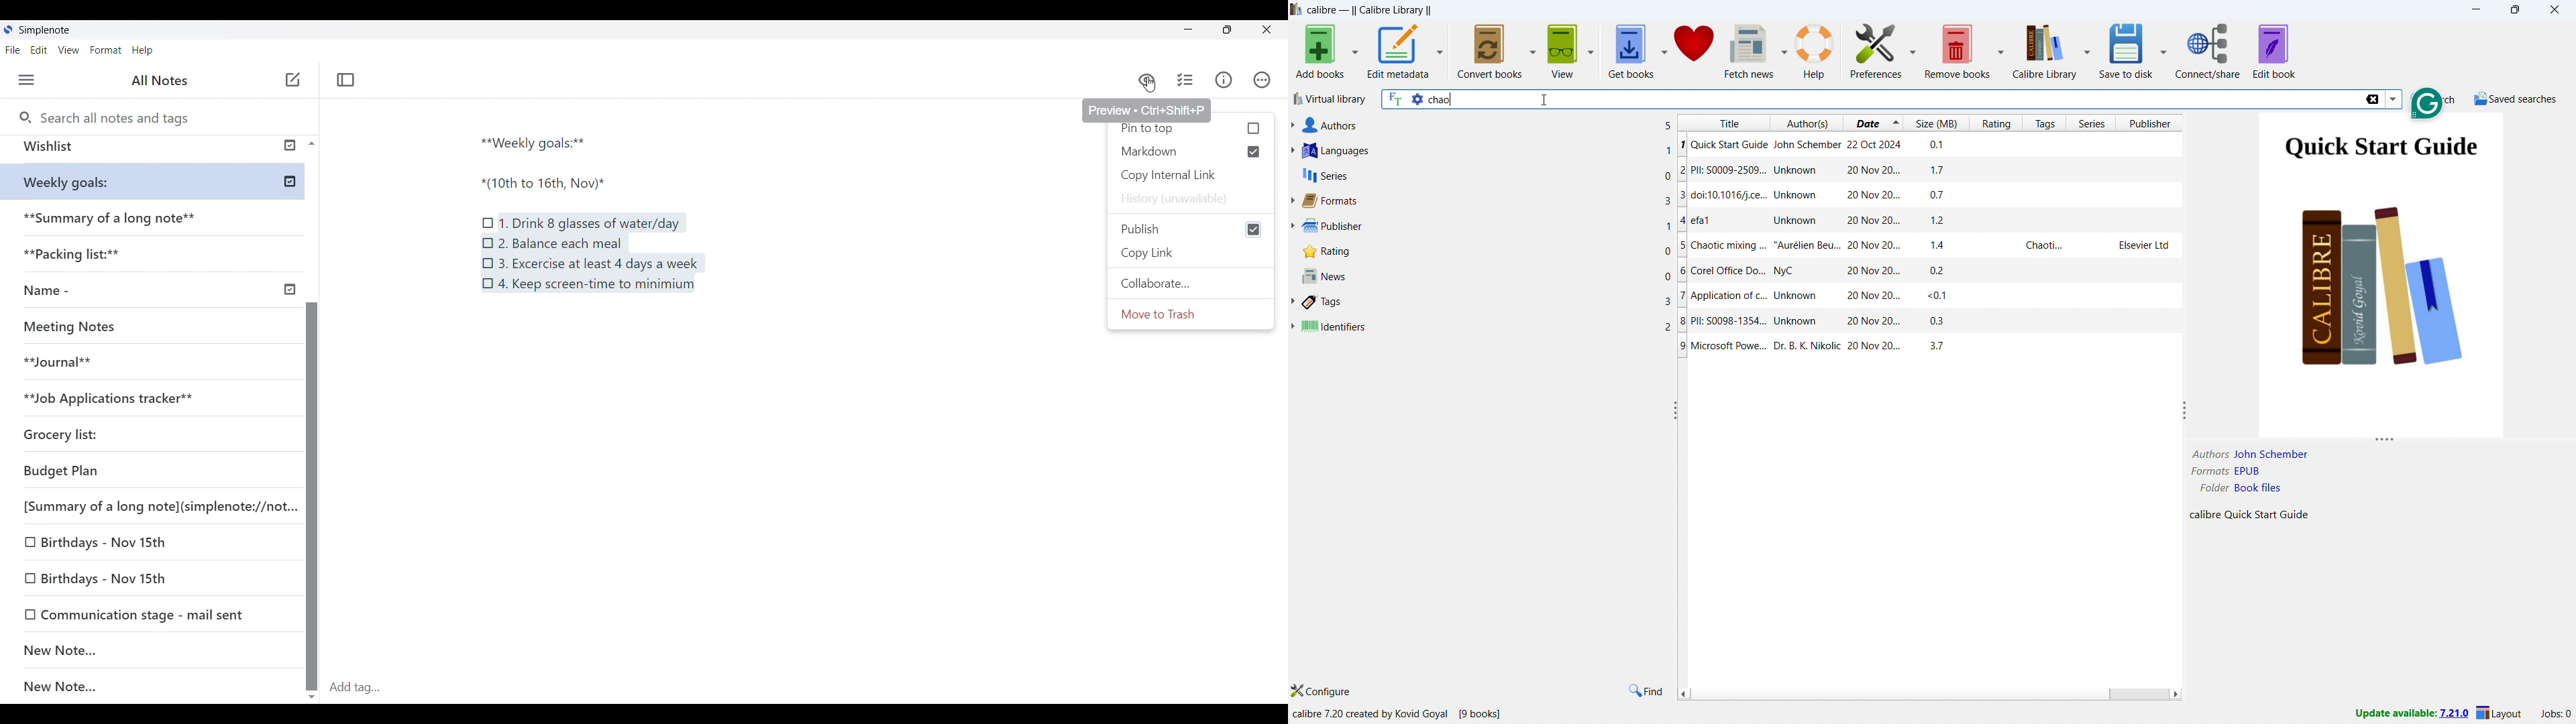  Describe the element at coordinates (136, 544) in the screenshot. I see `Birthdays - Nov 15th` at that location.